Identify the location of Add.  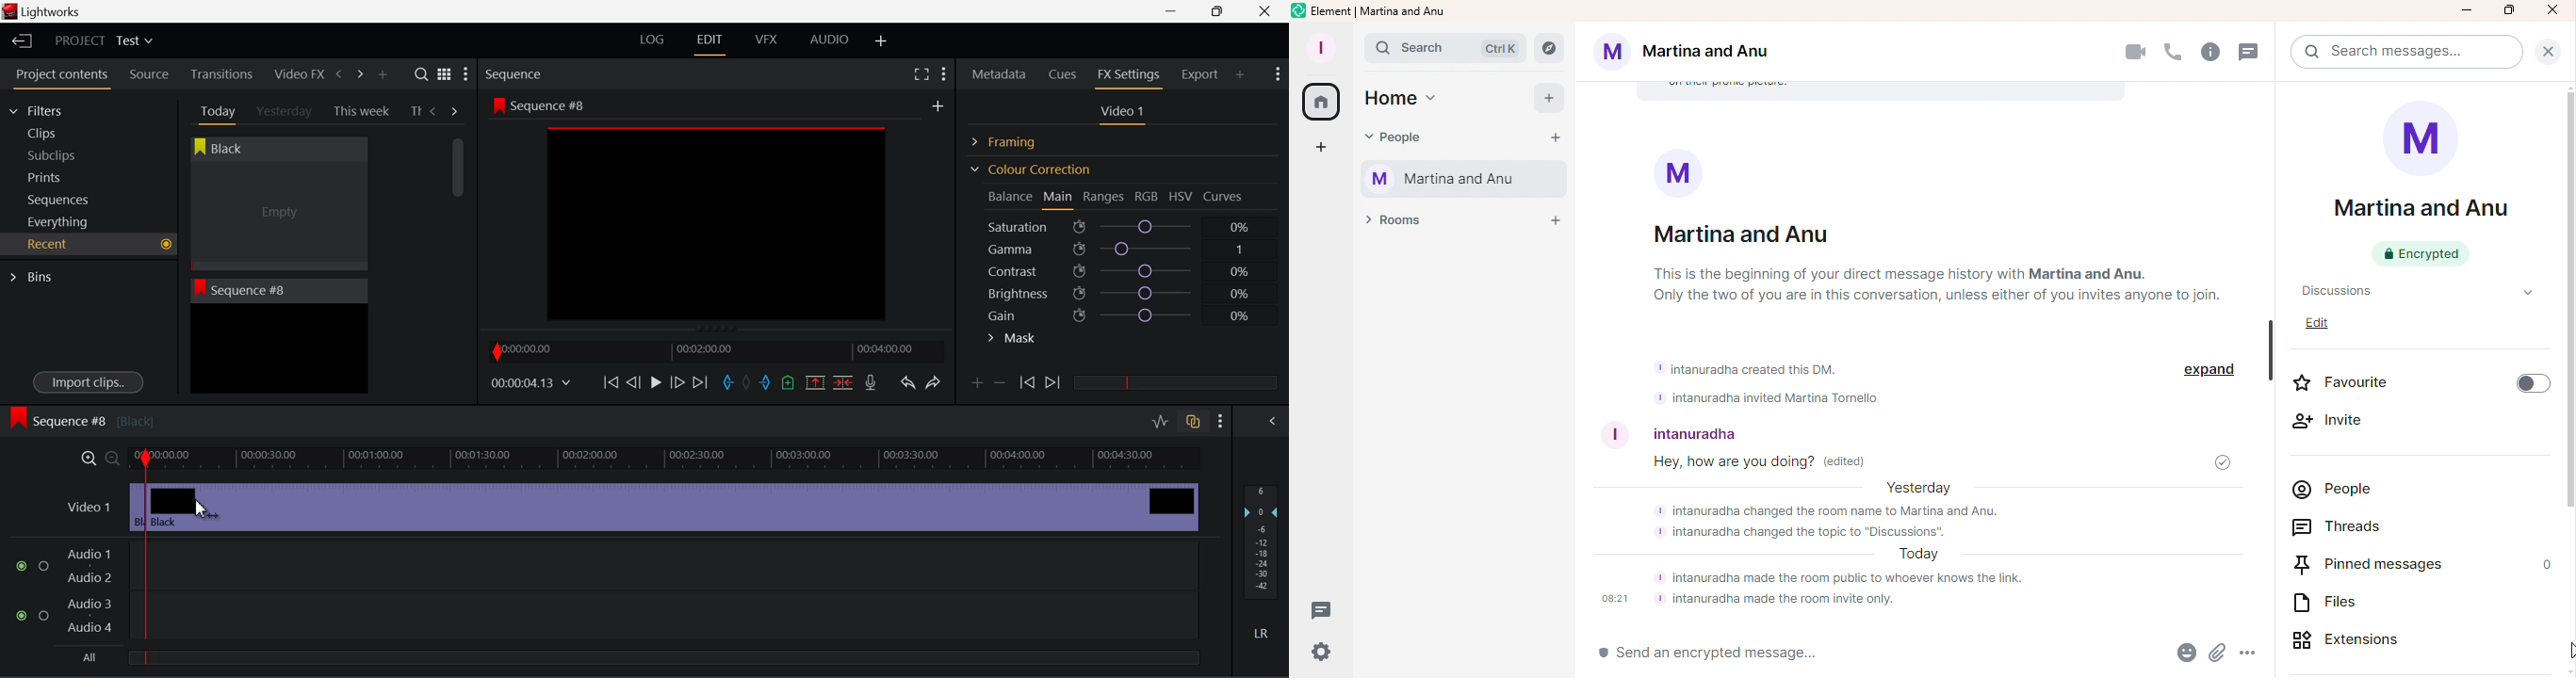
(1553, 100).